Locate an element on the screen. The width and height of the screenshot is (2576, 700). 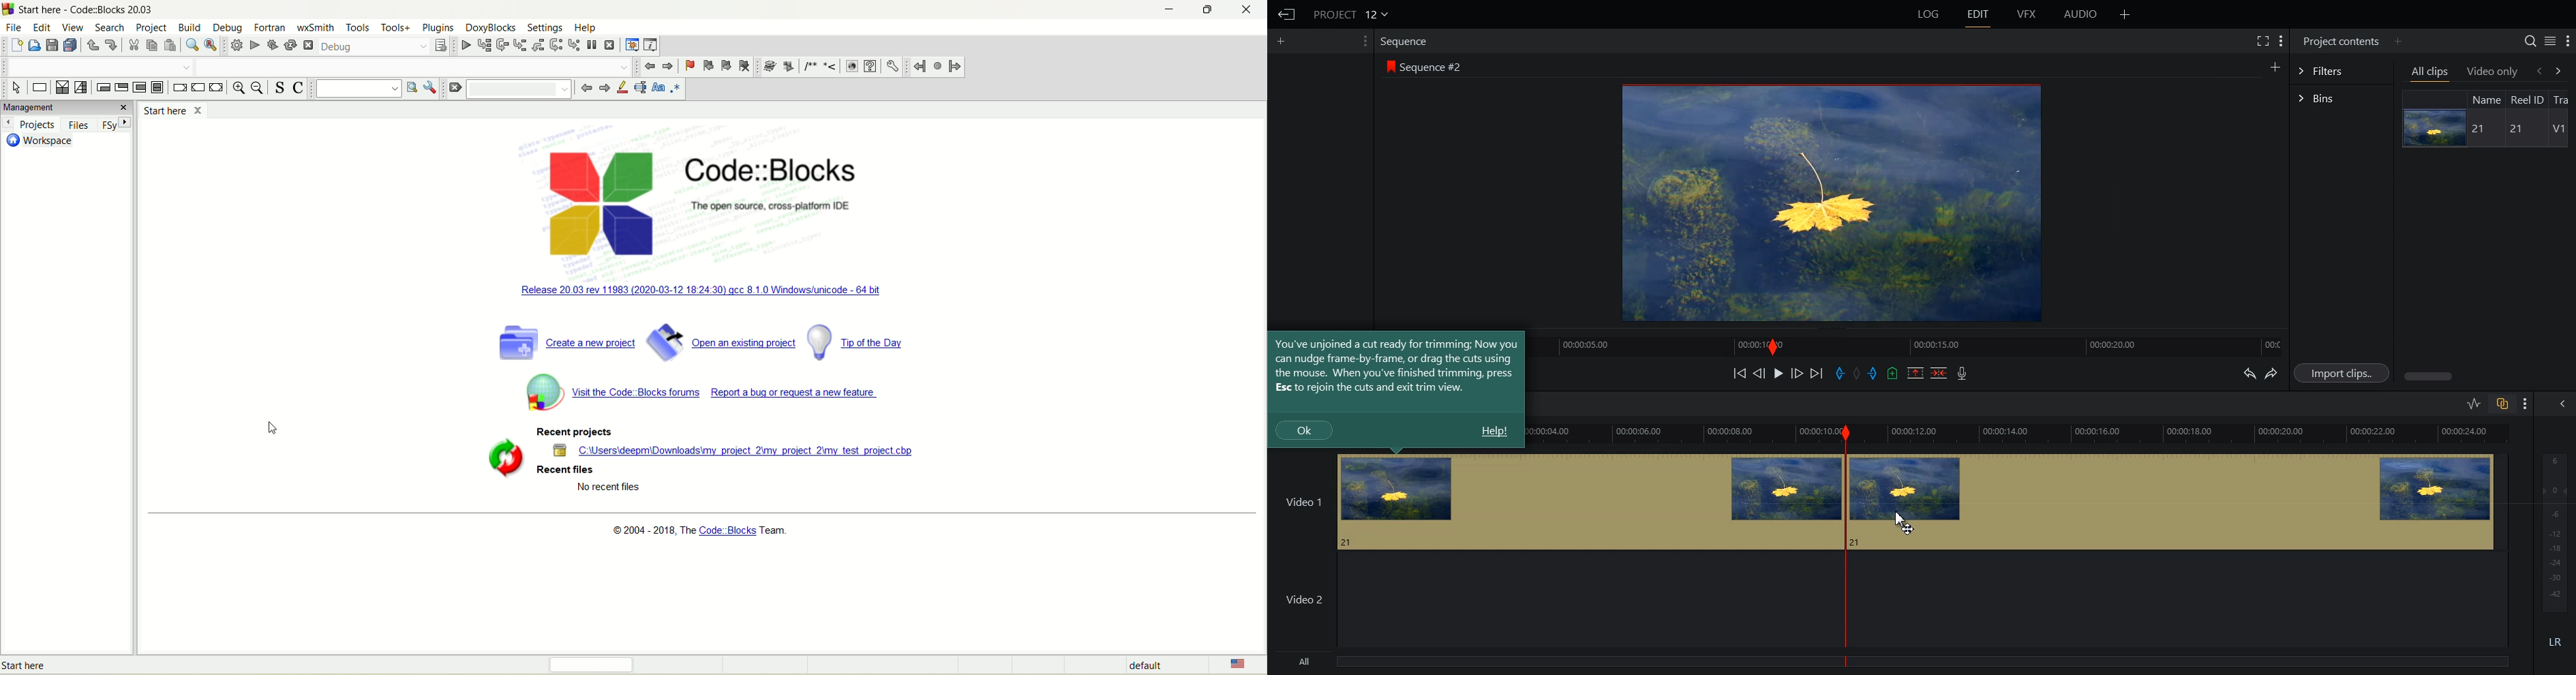
Timeline is located at coordinates (1913, 345).